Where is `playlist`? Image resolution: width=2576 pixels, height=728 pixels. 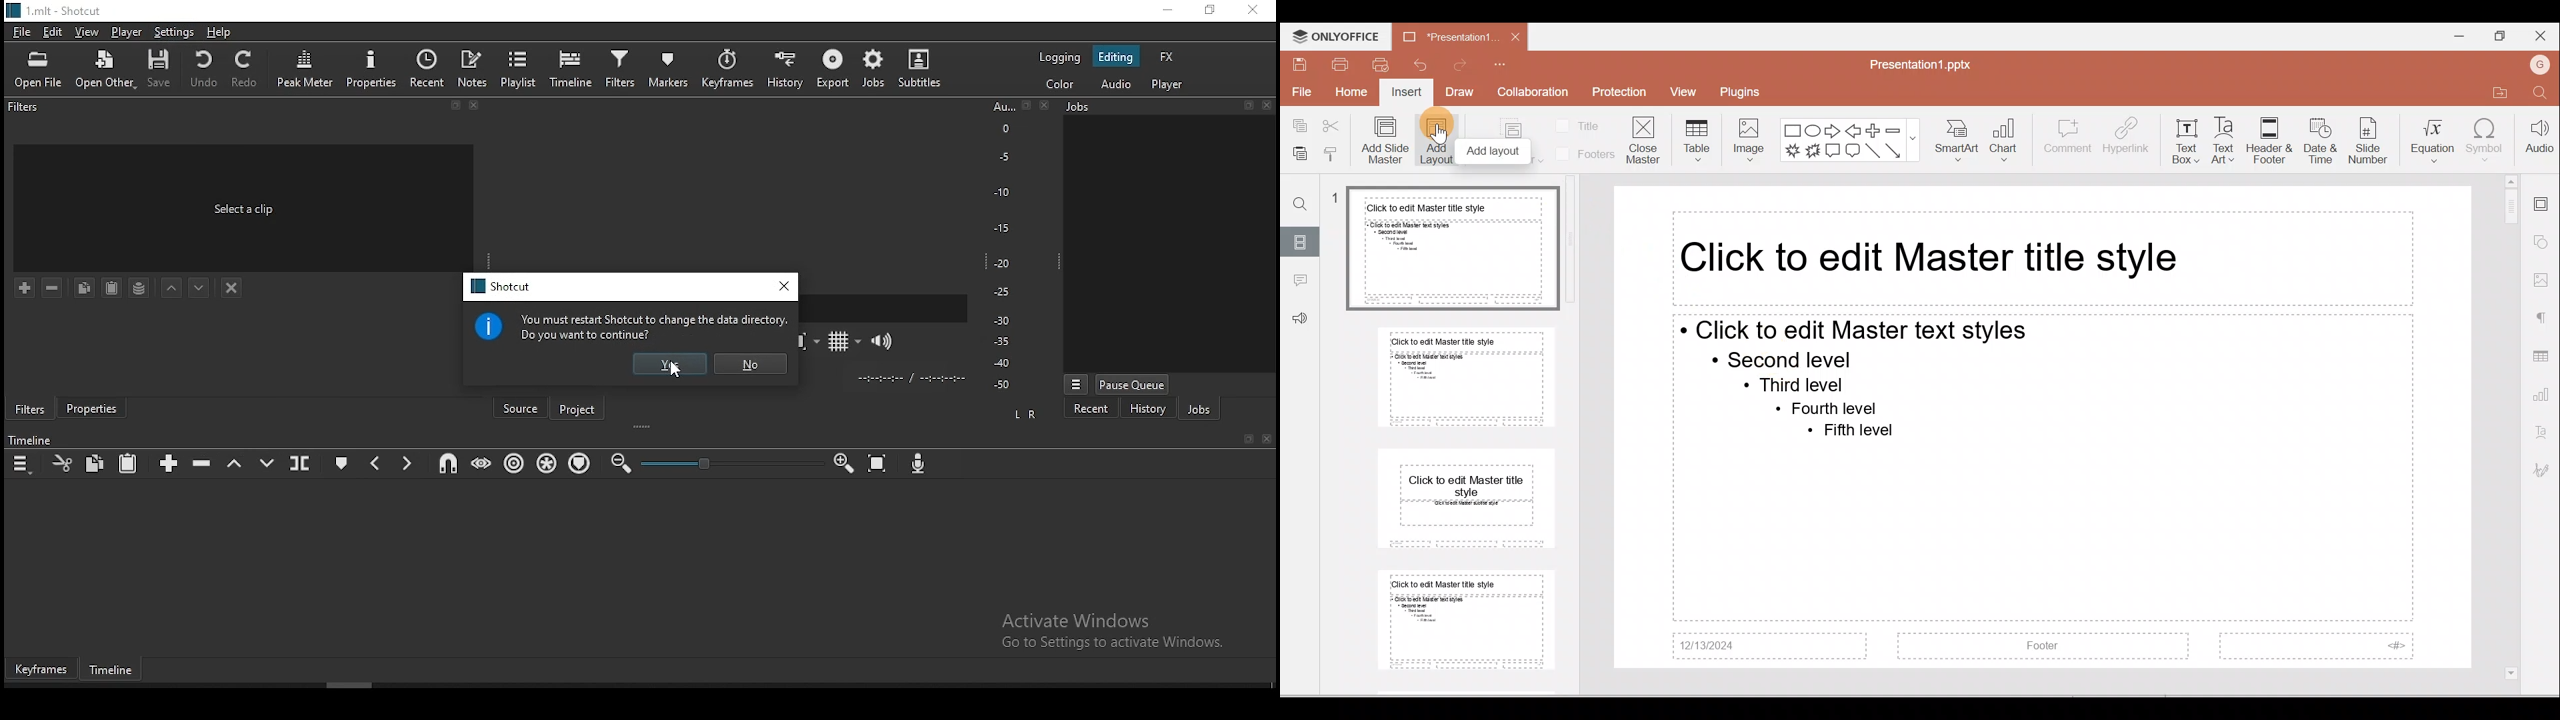 playlist is located at coordinates (521, 68).